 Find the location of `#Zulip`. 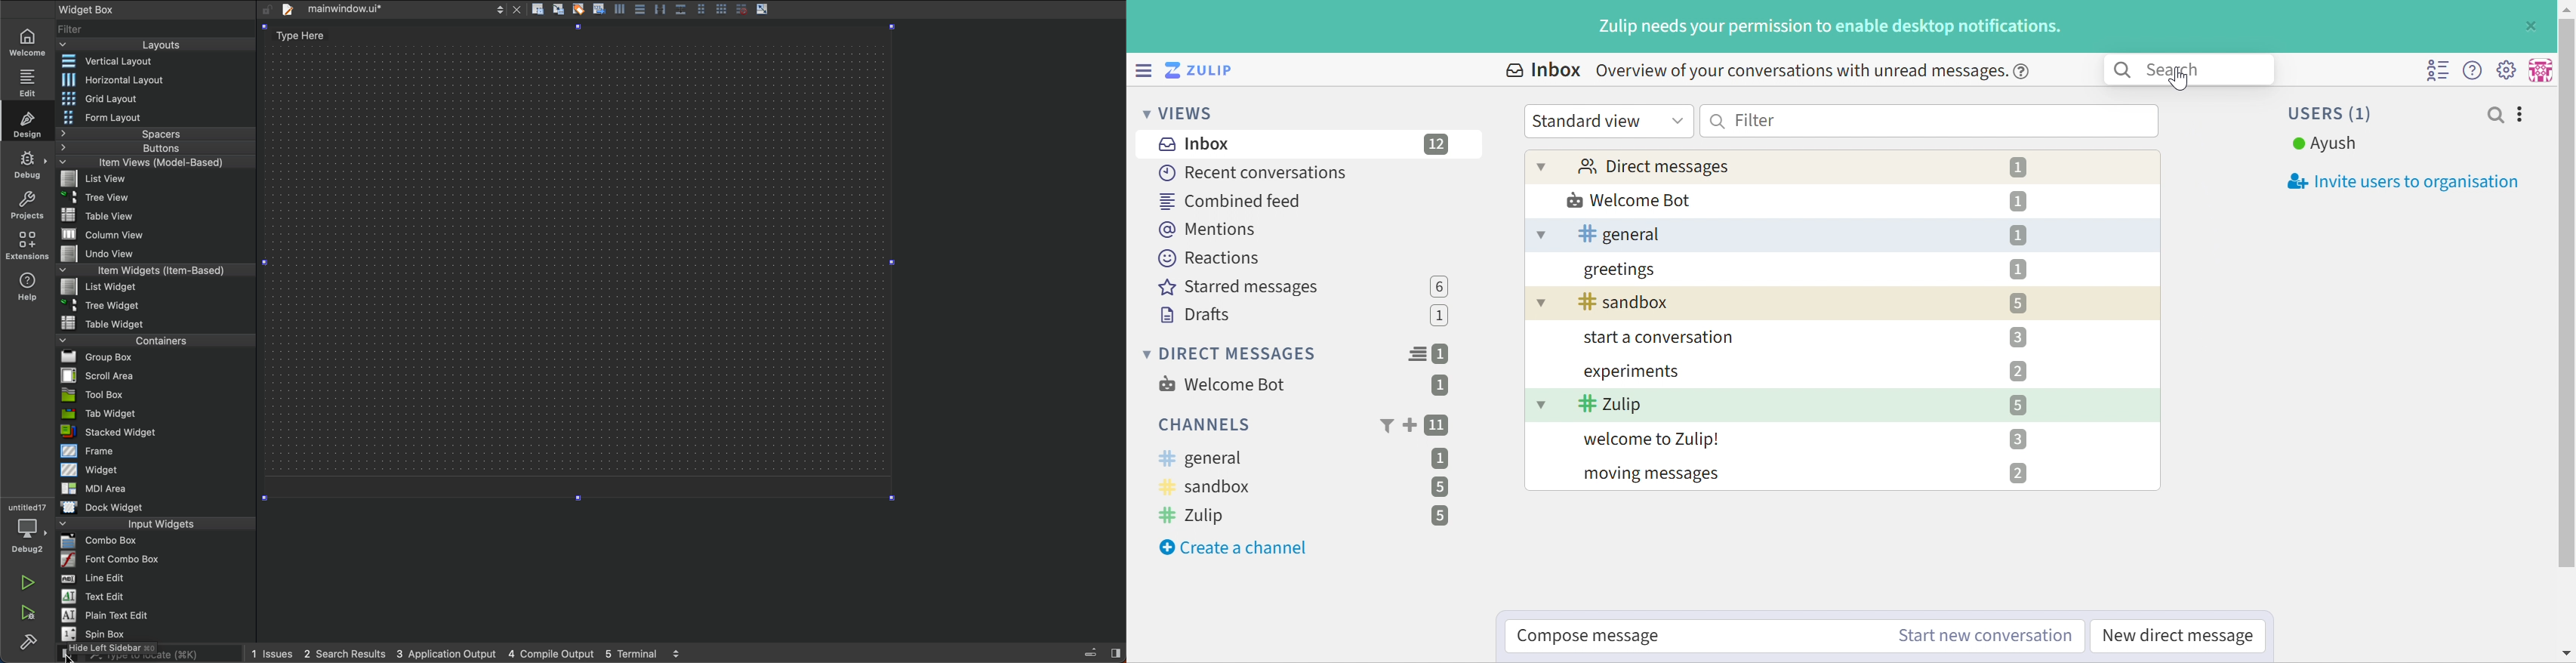

#Zulip is located at coordinates (1610, 404).